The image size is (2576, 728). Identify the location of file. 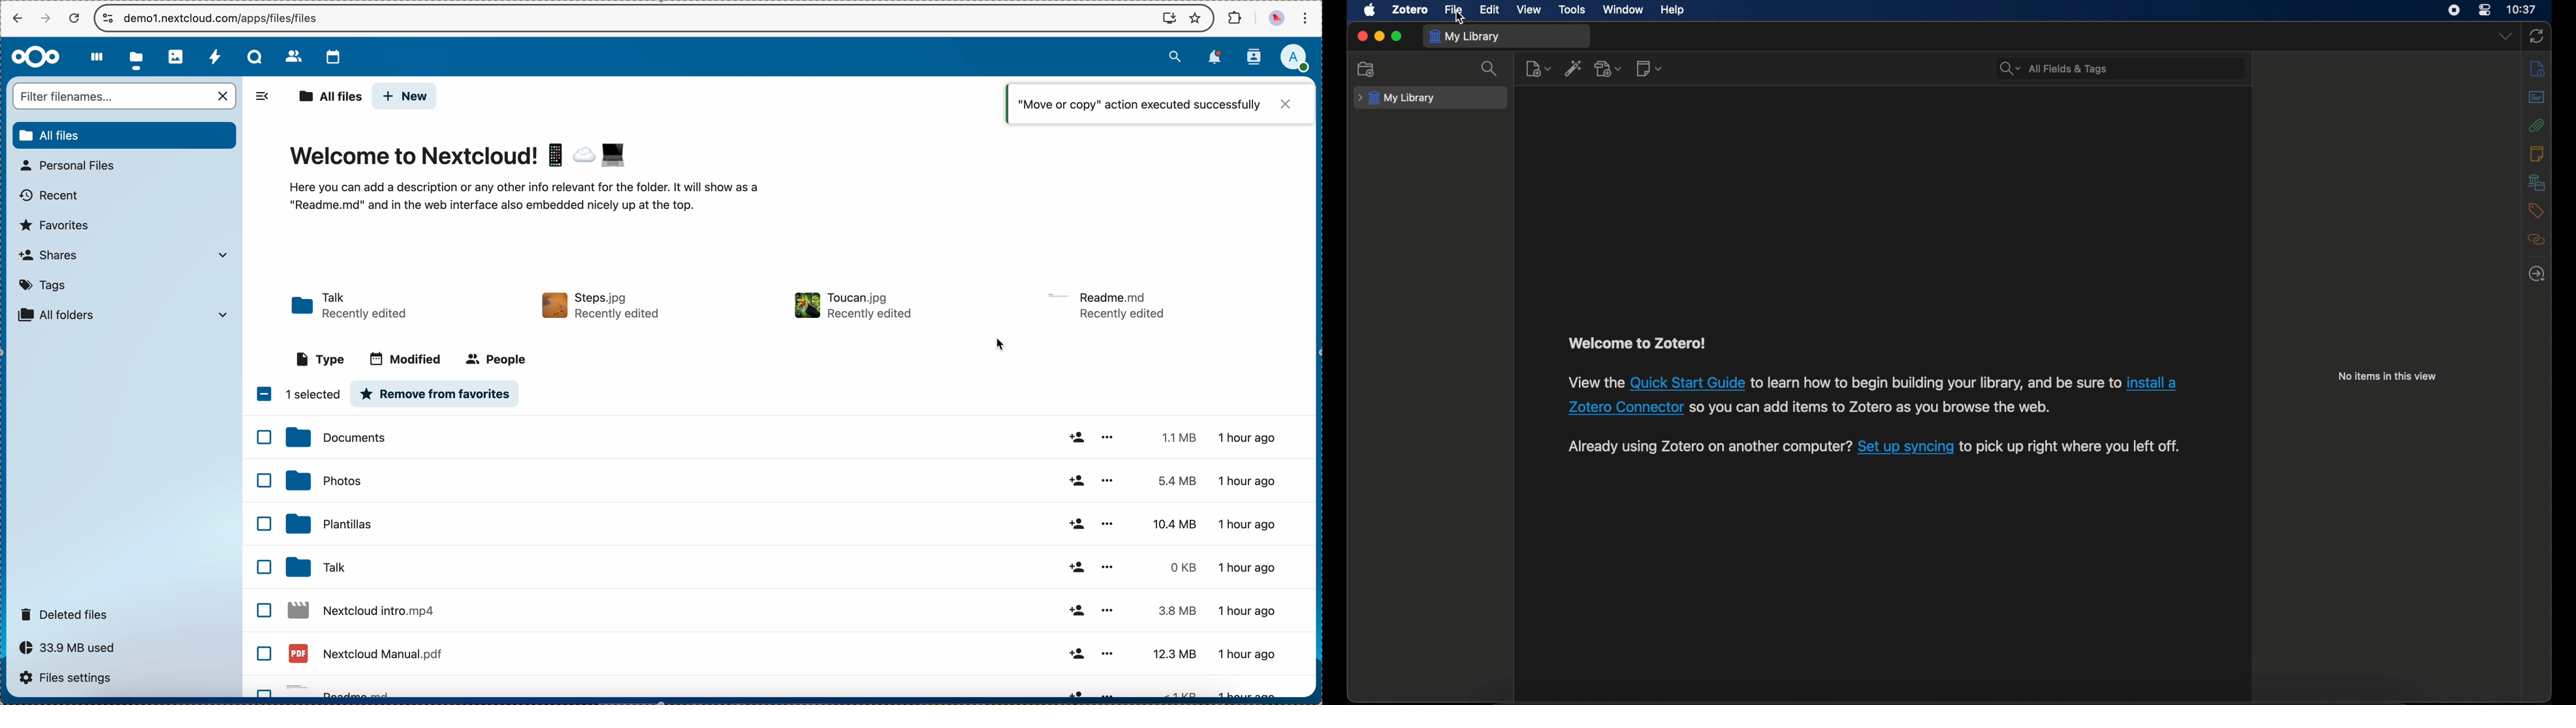
(1108, 306).